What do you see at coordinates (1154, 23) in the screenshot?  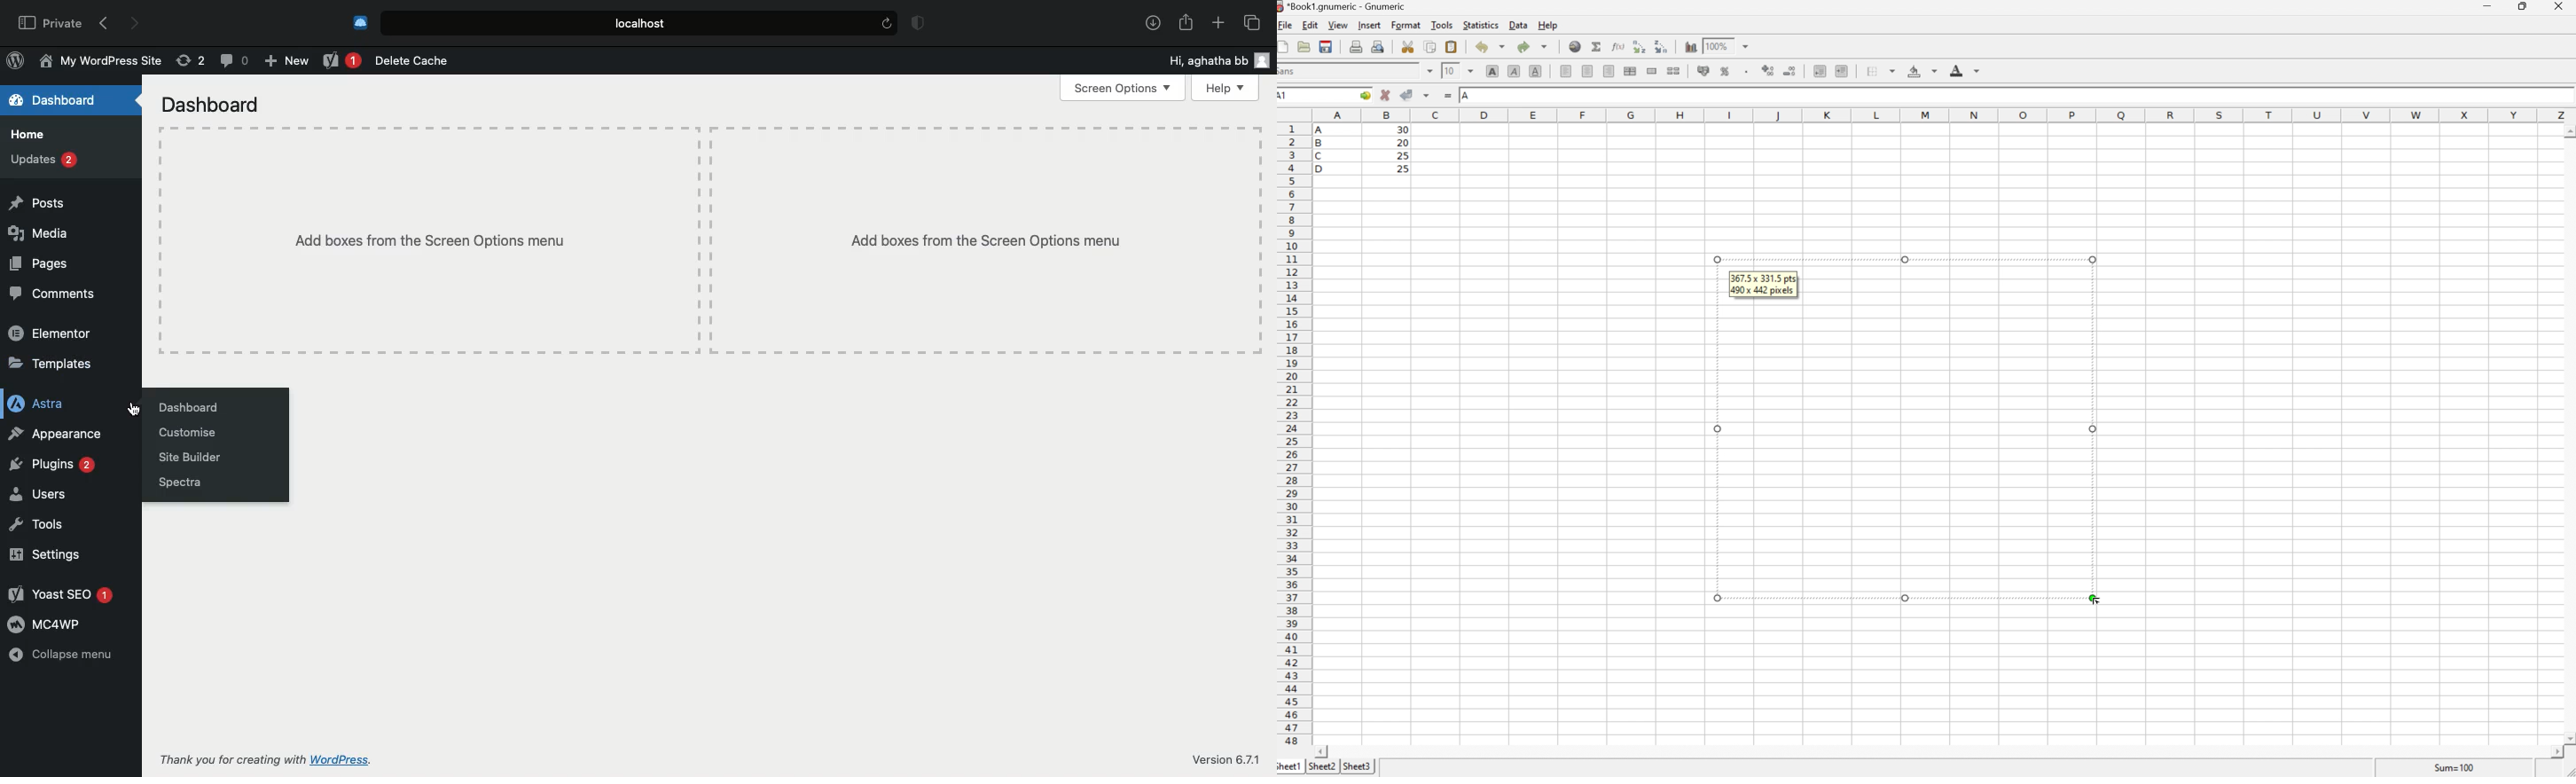 I see `Download` at bounding box center [1154, 23].